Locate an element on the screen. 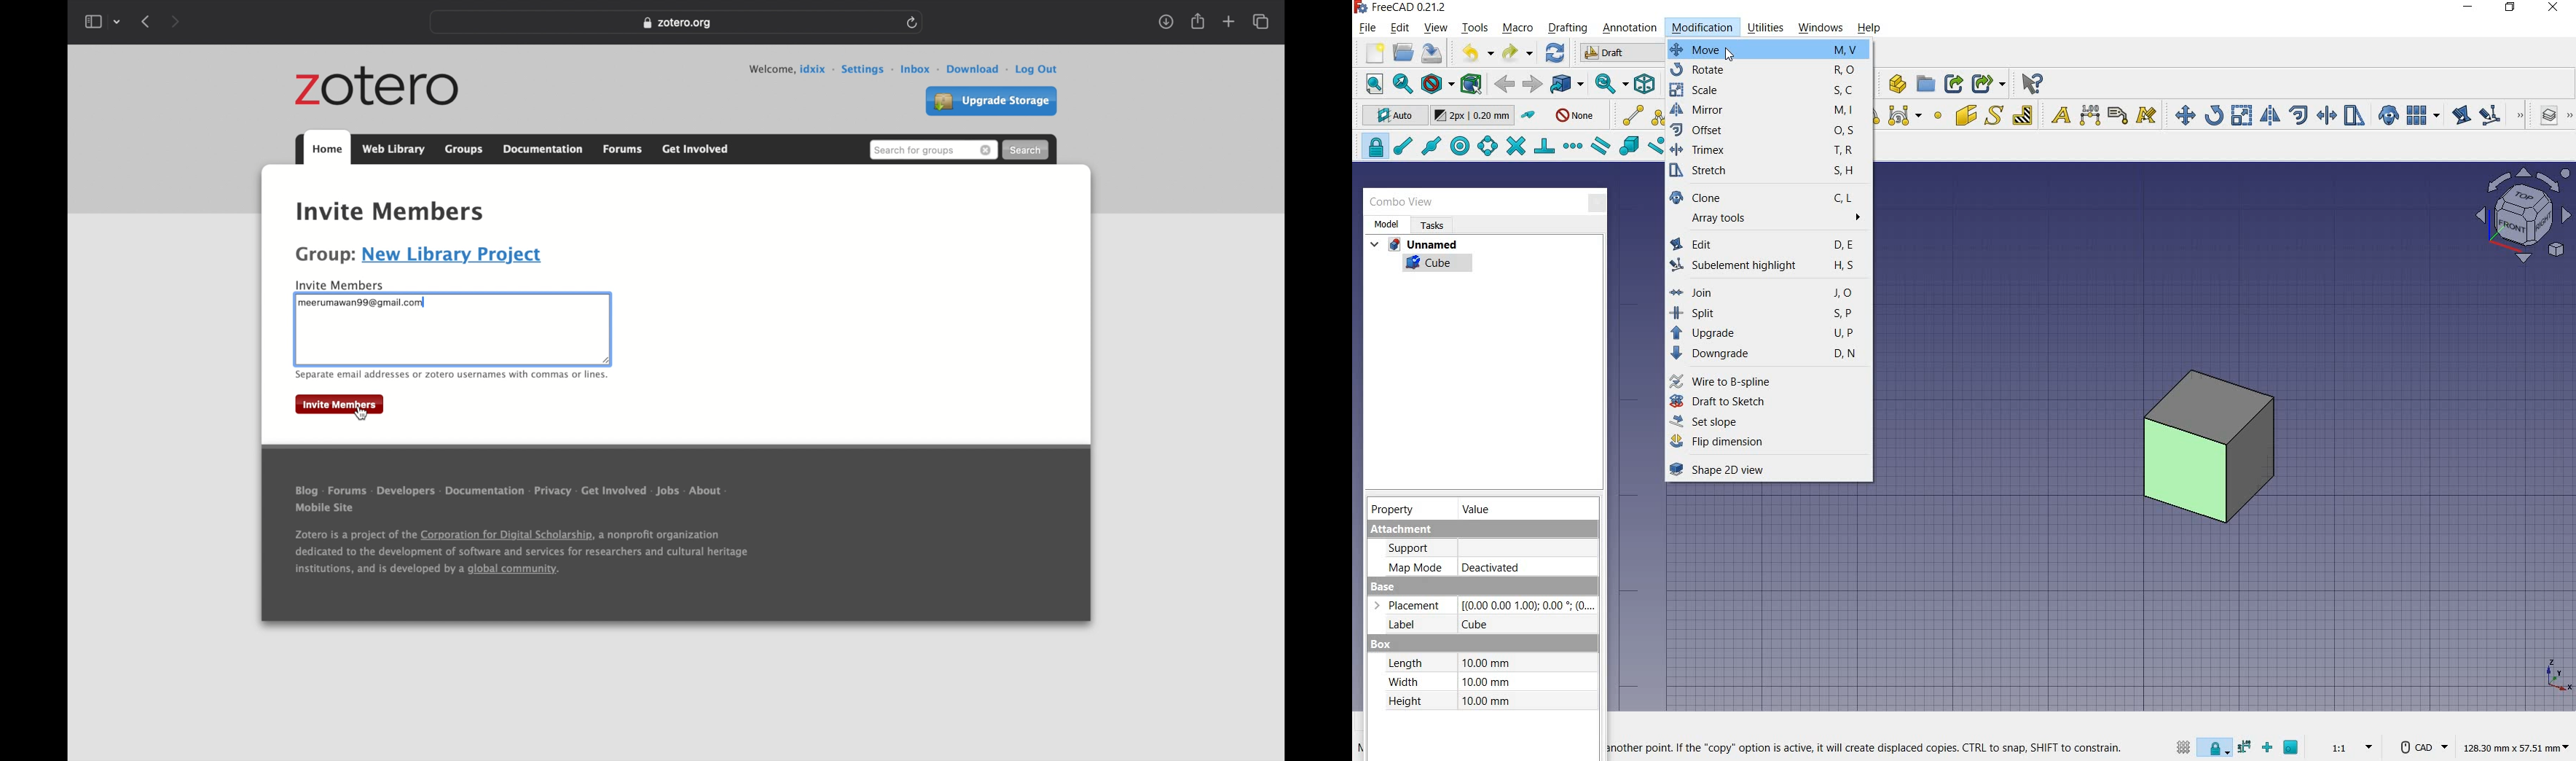 The height and width of the screenshot is (784, 2576). Zotero.org is located at coordinates (677, 23).